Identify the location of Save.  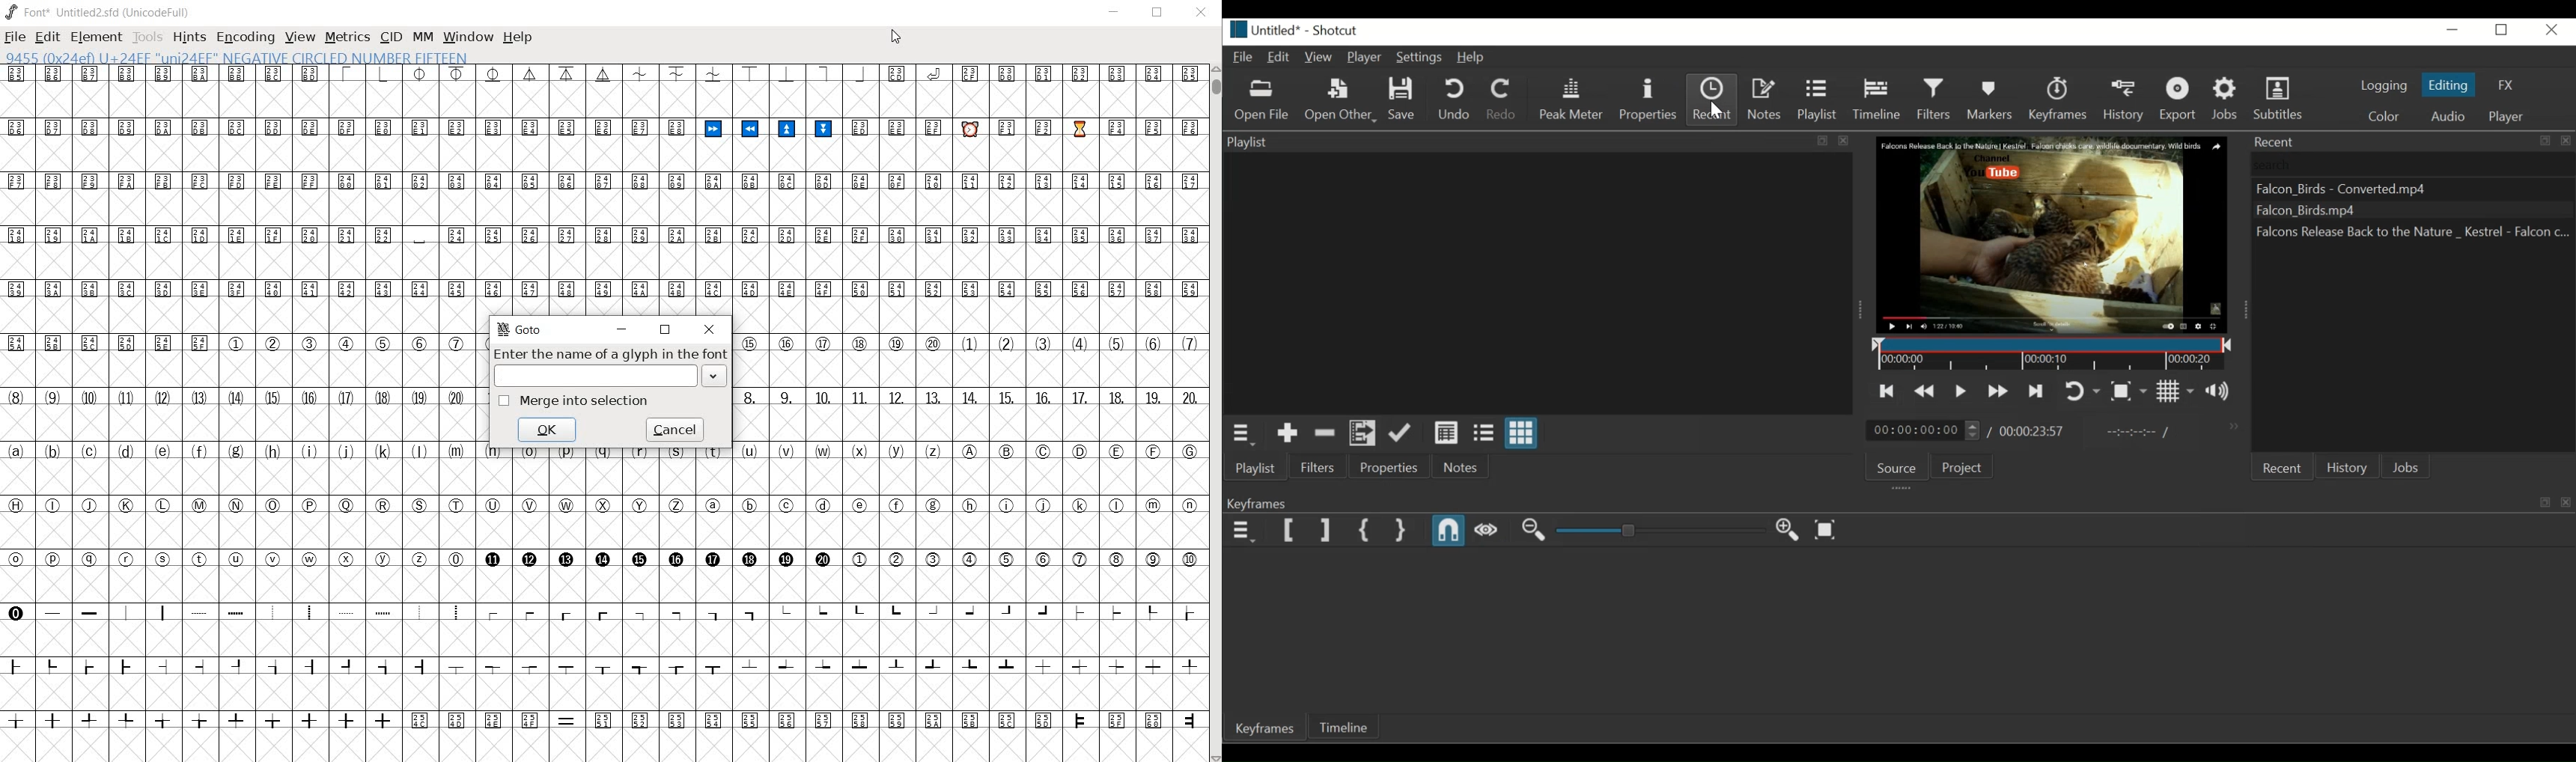
(1403, 101).